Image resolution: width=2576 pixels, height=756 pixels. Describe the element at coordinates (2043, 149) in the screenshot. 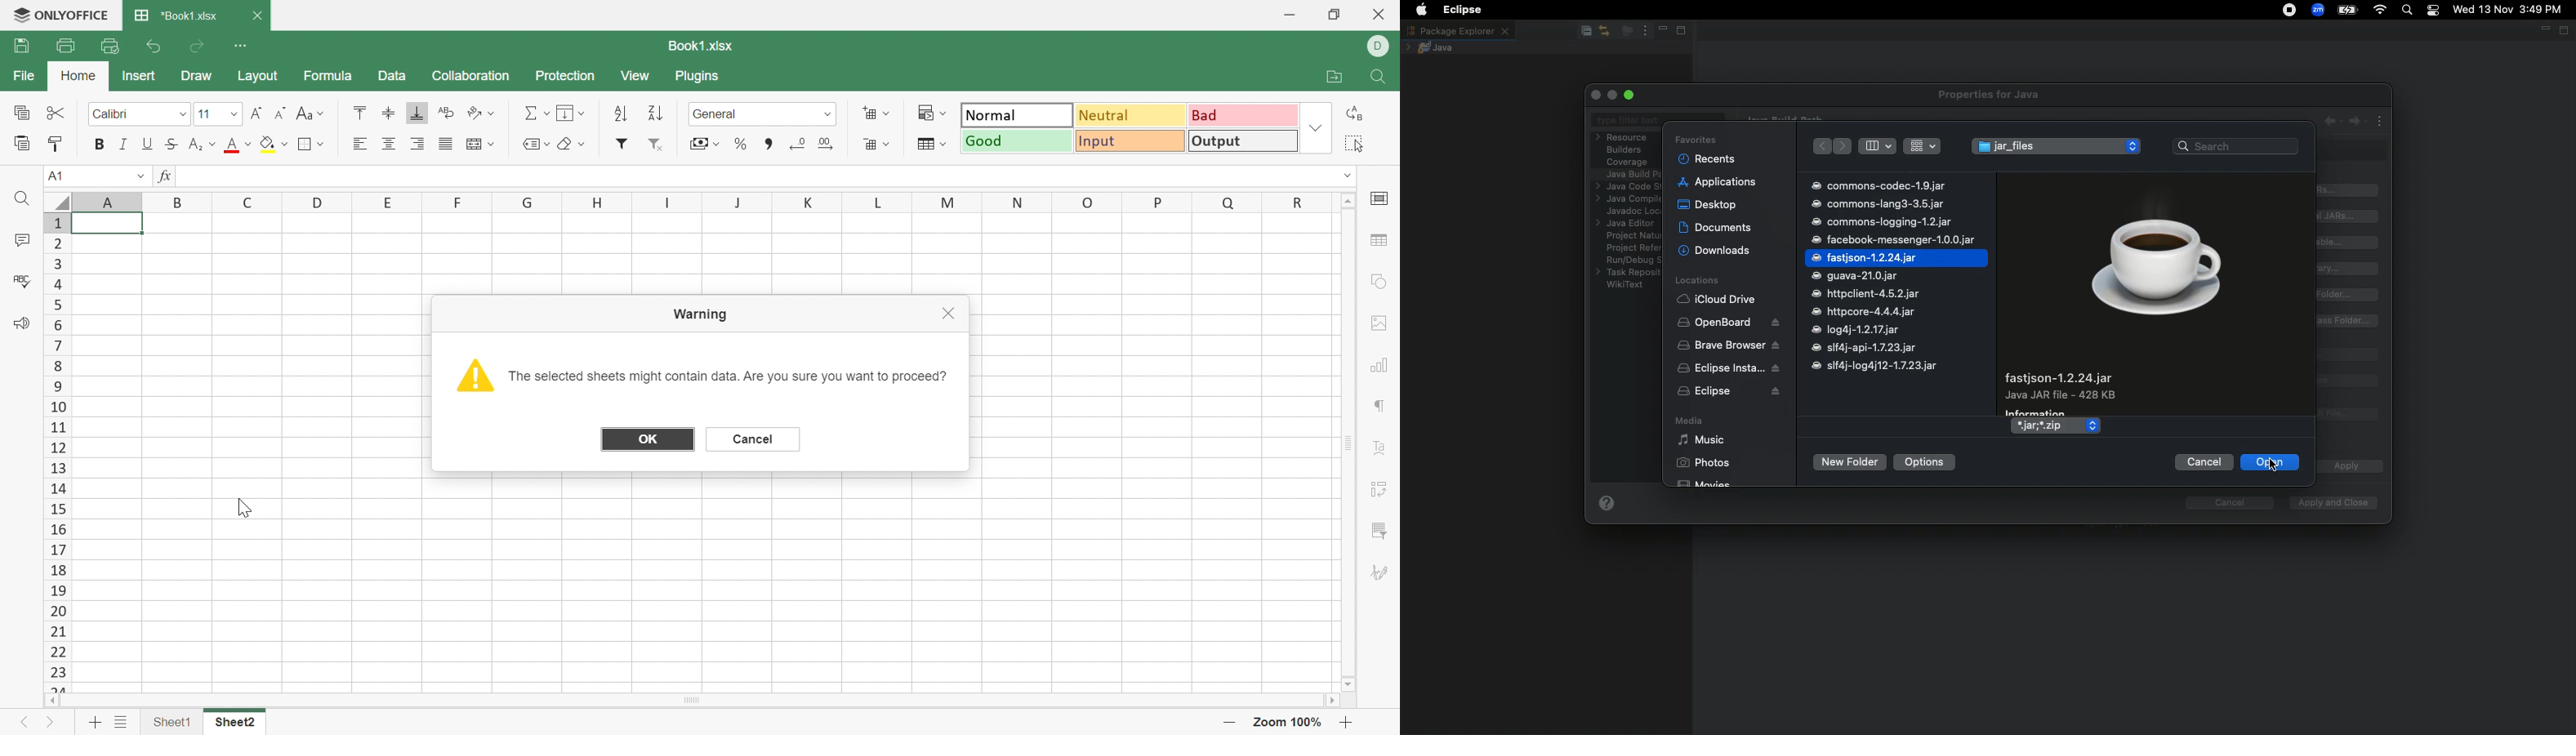

I see `JAR files` at that location.